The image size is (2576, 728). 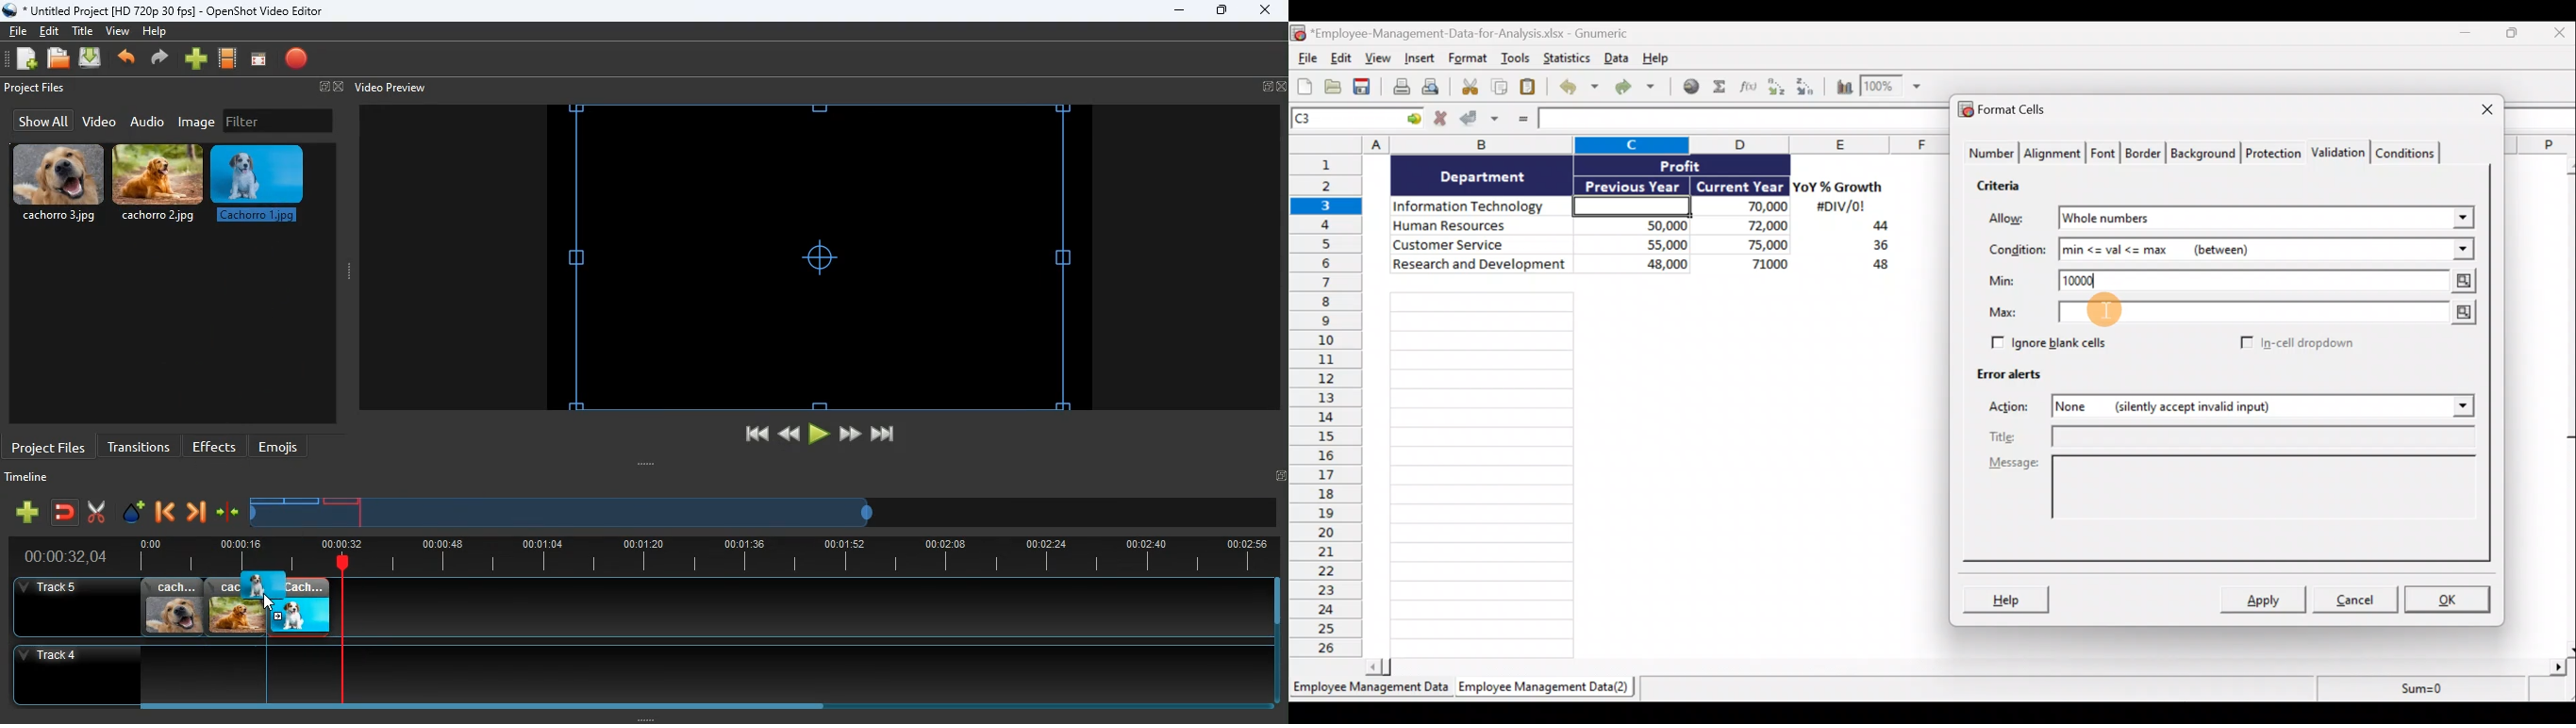 I want to click on None (silently accept invalid input), so click(x=2218, y=408).